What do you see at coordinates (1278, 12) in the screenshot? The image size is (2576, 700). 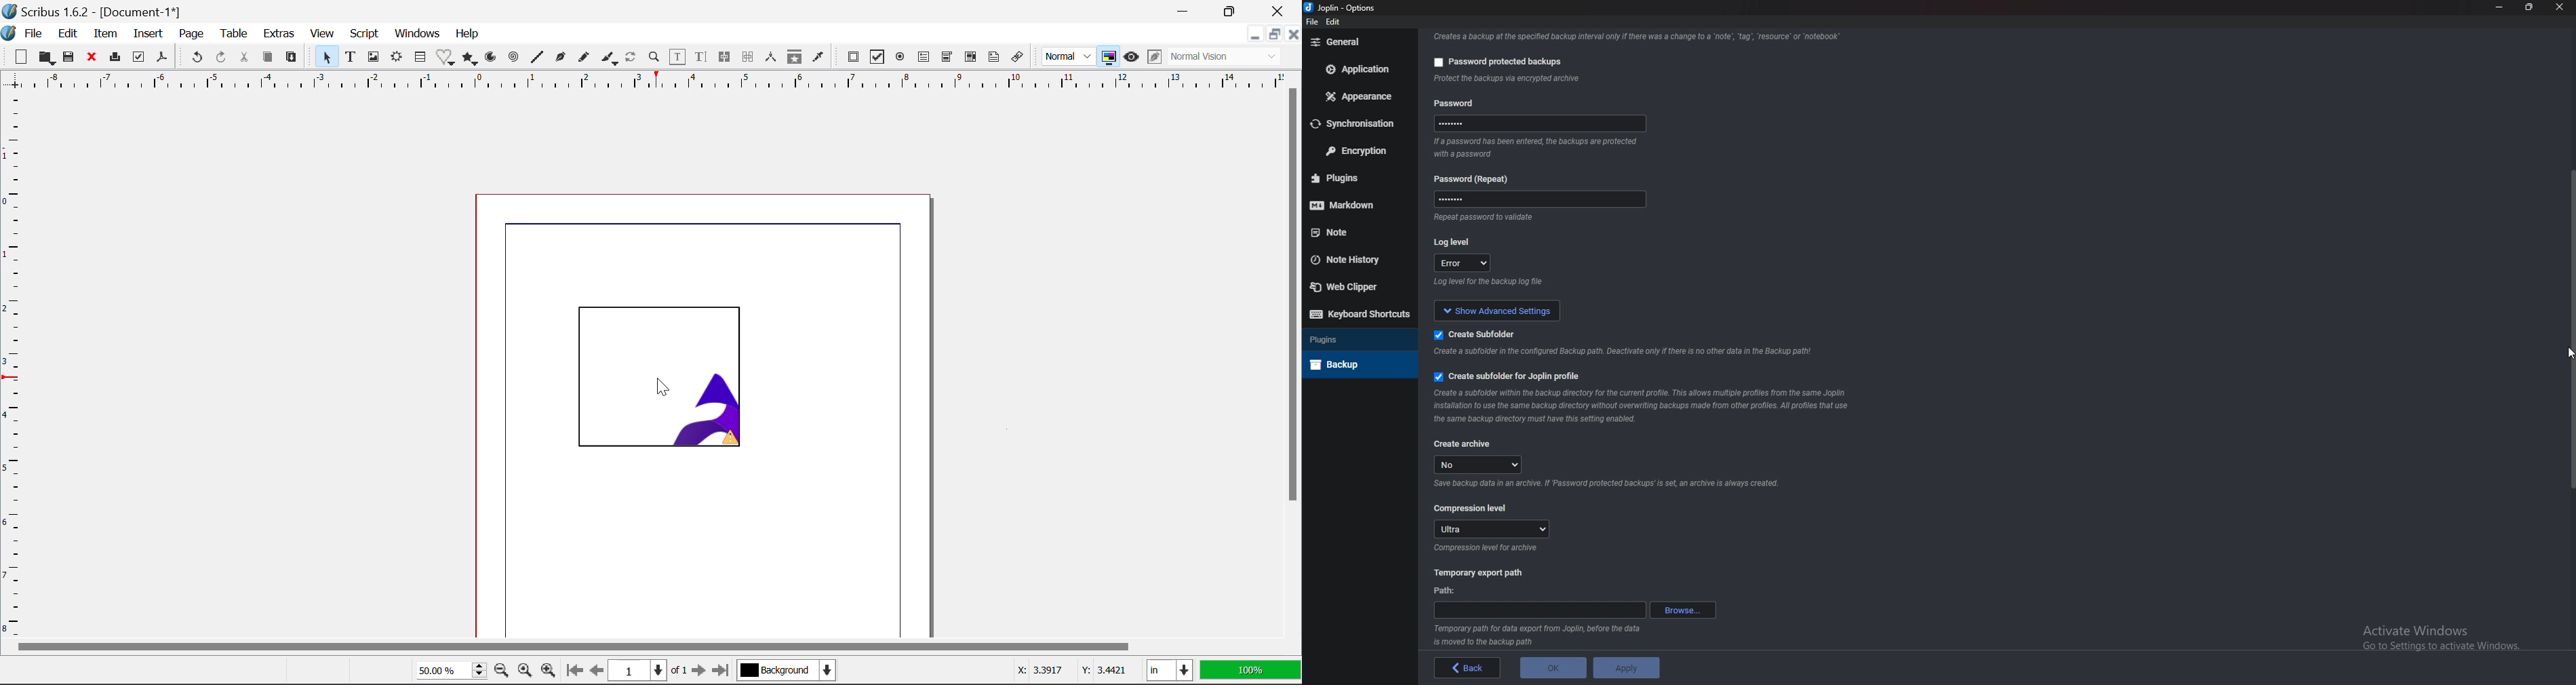 I see `Close` at bounding box center [1278, 12].